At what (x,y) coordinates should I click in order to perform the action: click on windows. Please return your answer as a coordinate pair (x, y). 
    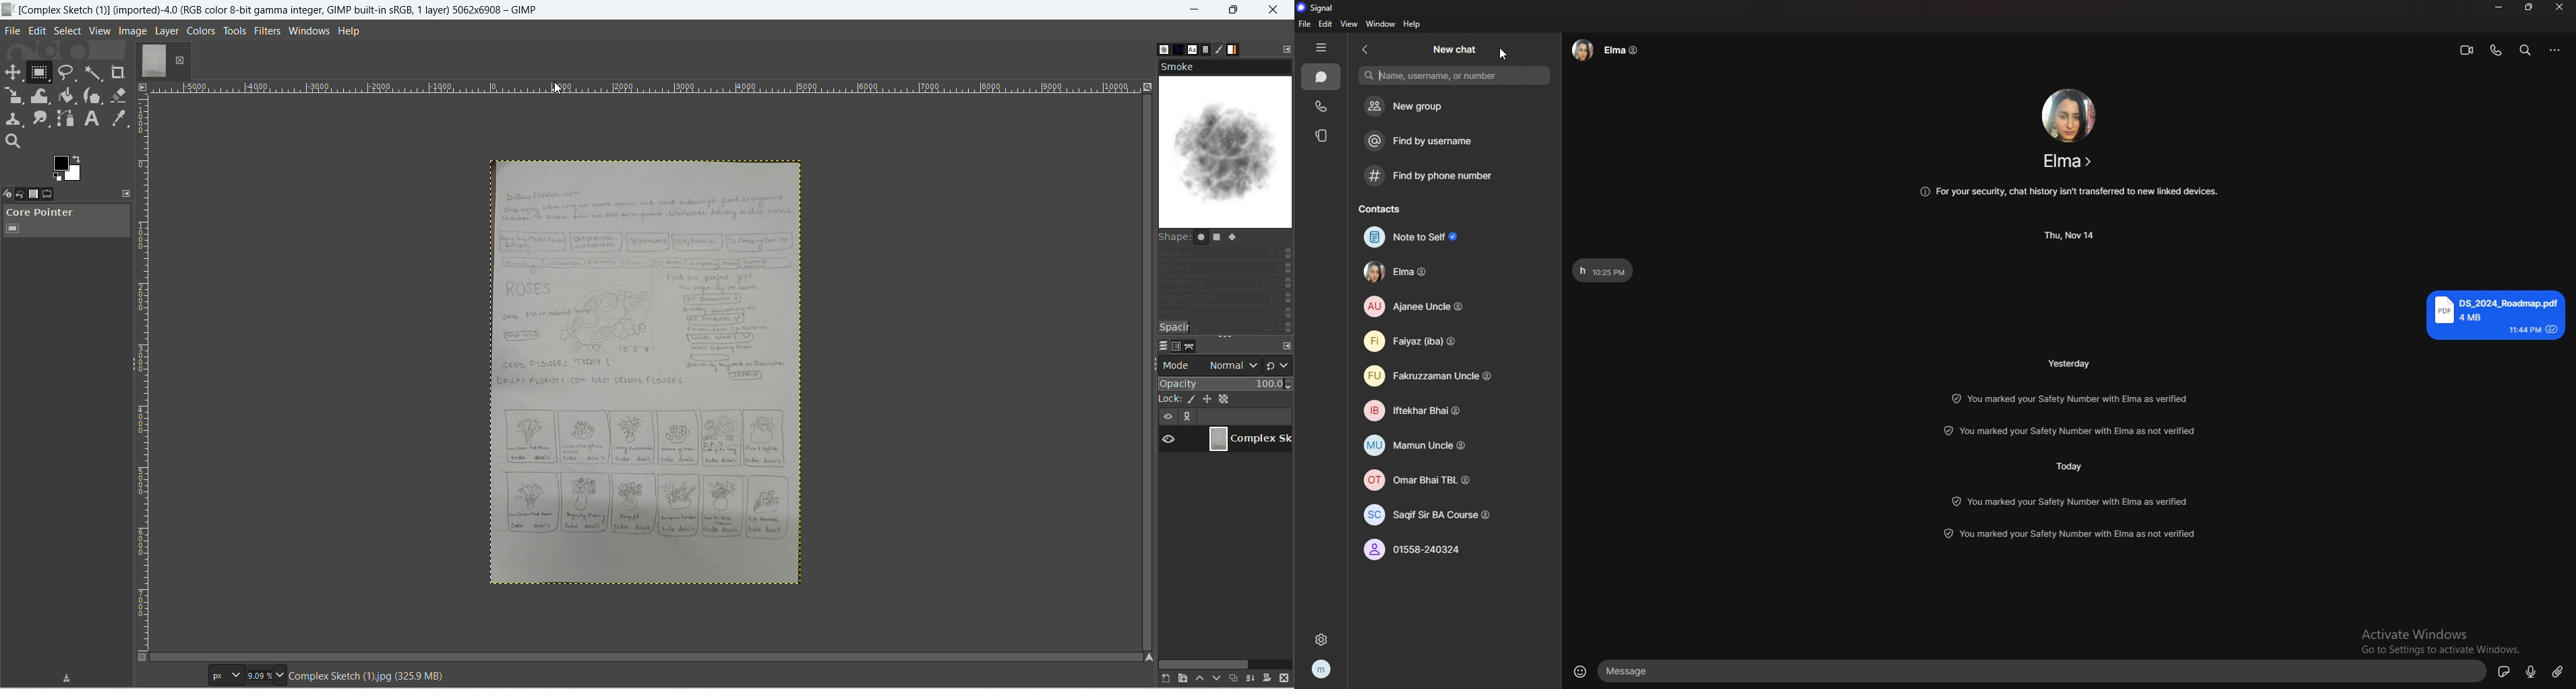
    Looking at the image, I should click on (310, 32).